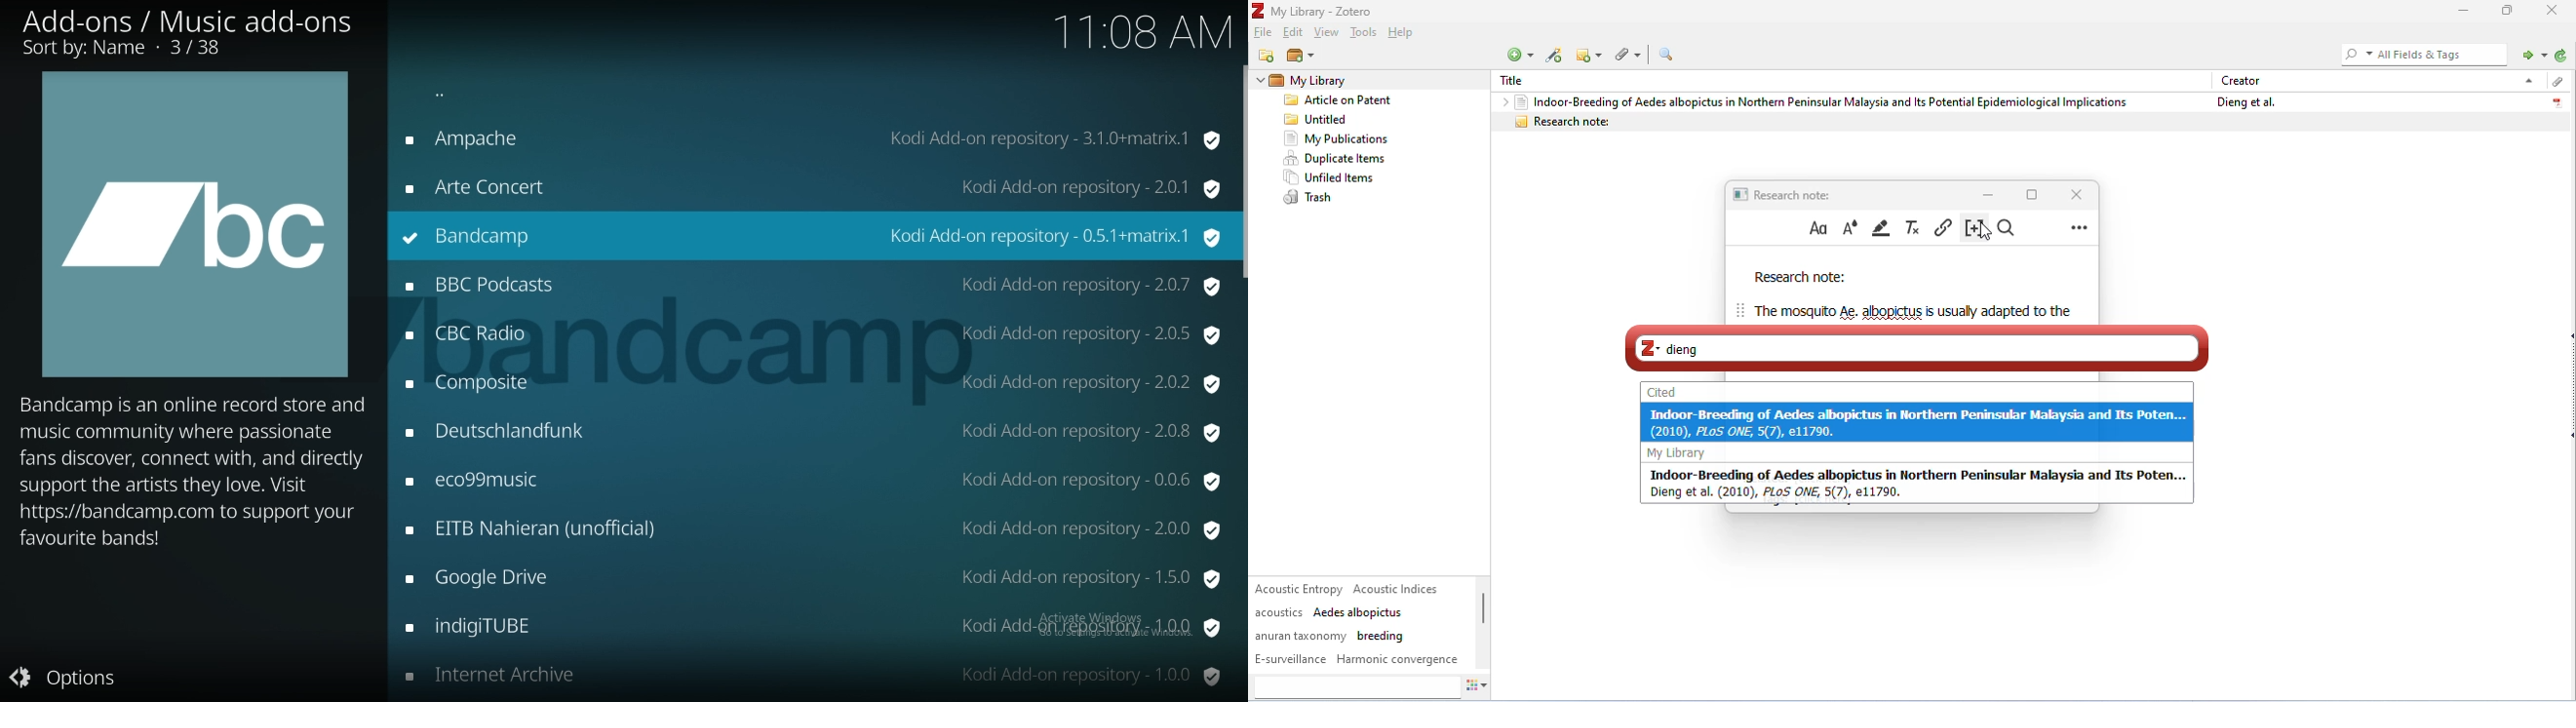 This screenshot has height=728, width=2576. I want to click on description, so click(197, 499).